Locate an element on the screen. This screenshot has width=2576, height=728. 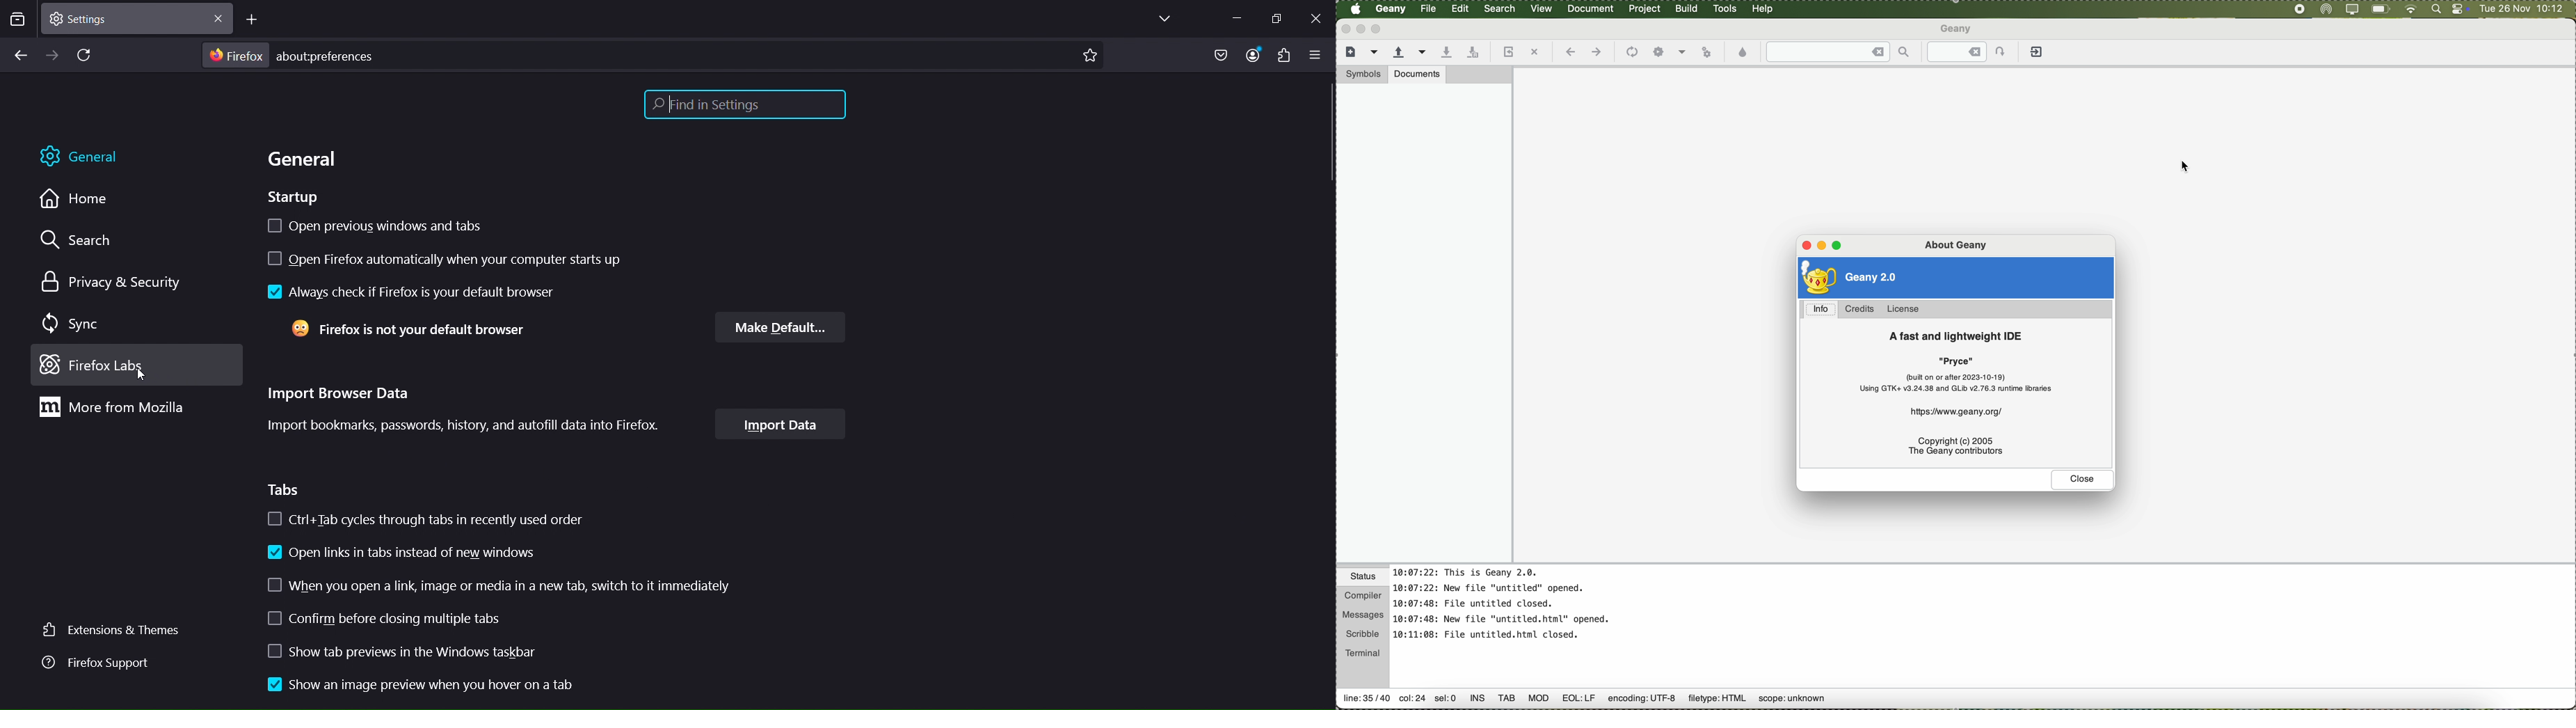
open previous windows and tabs is located at coordinates (395, 228).